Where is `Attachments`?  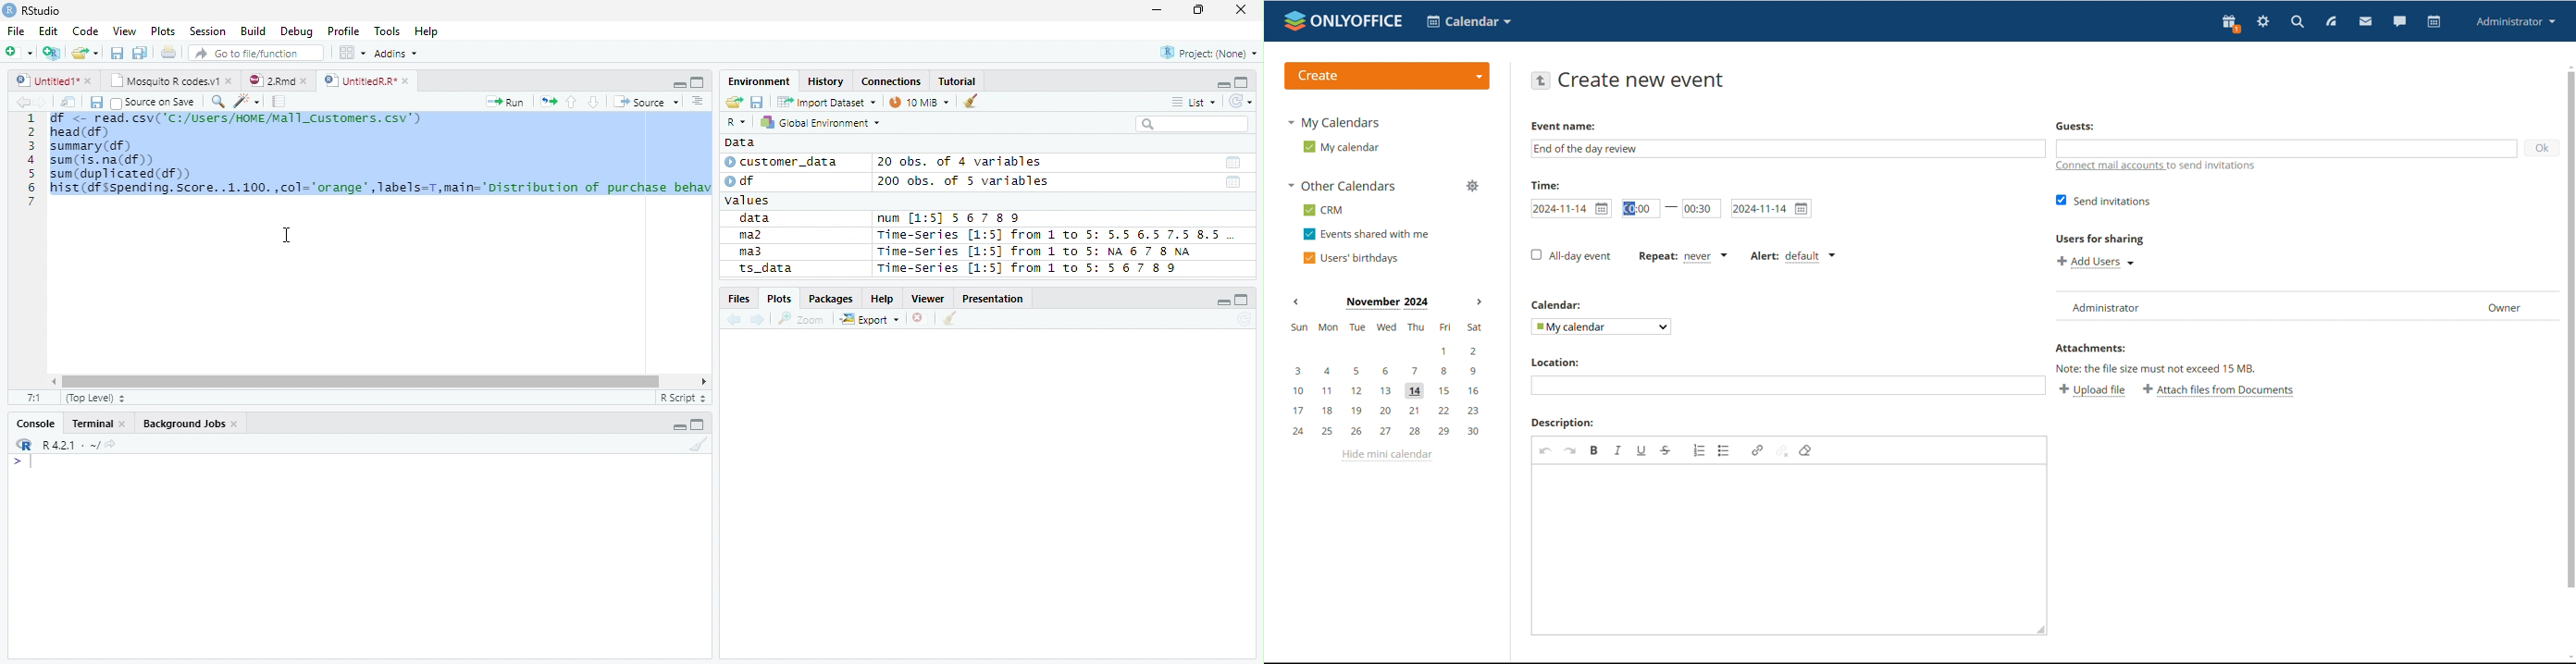
Attachments is located at coordinates (2090, 348).